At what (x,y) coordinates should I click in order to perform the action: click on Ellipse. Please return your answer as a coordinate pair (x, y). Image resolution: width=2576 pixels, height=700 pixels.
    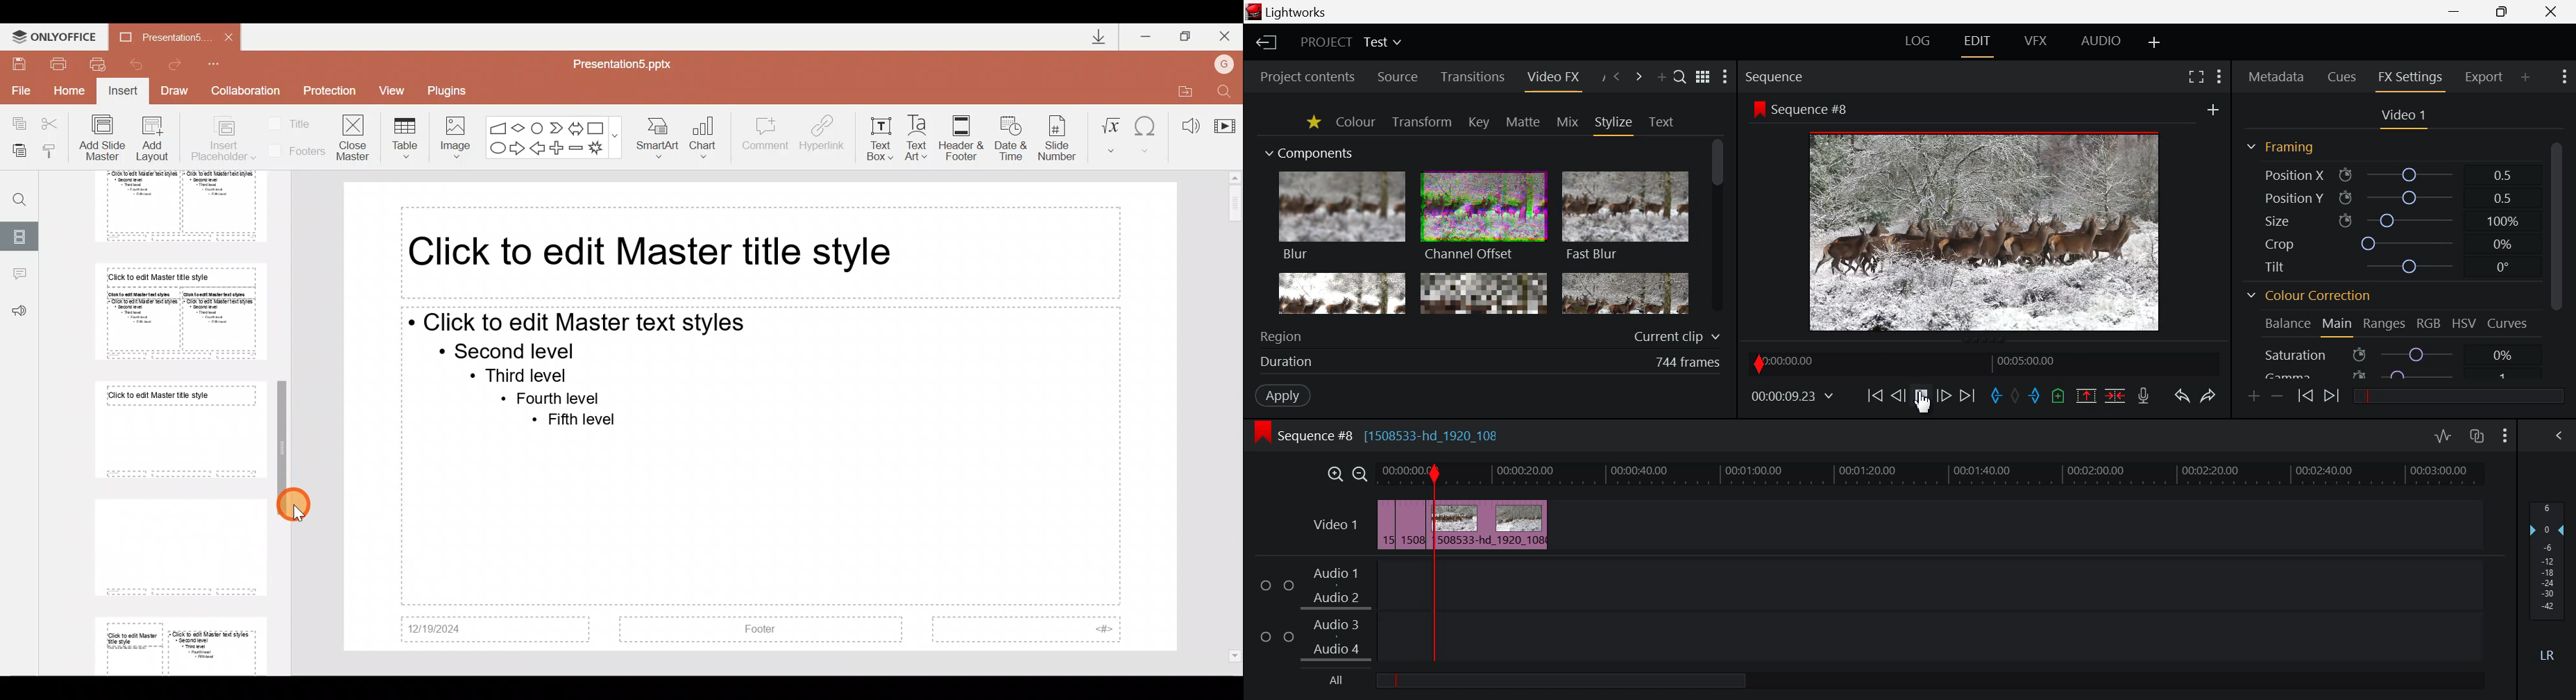
    Looking at the image, I should click on (496, 149).